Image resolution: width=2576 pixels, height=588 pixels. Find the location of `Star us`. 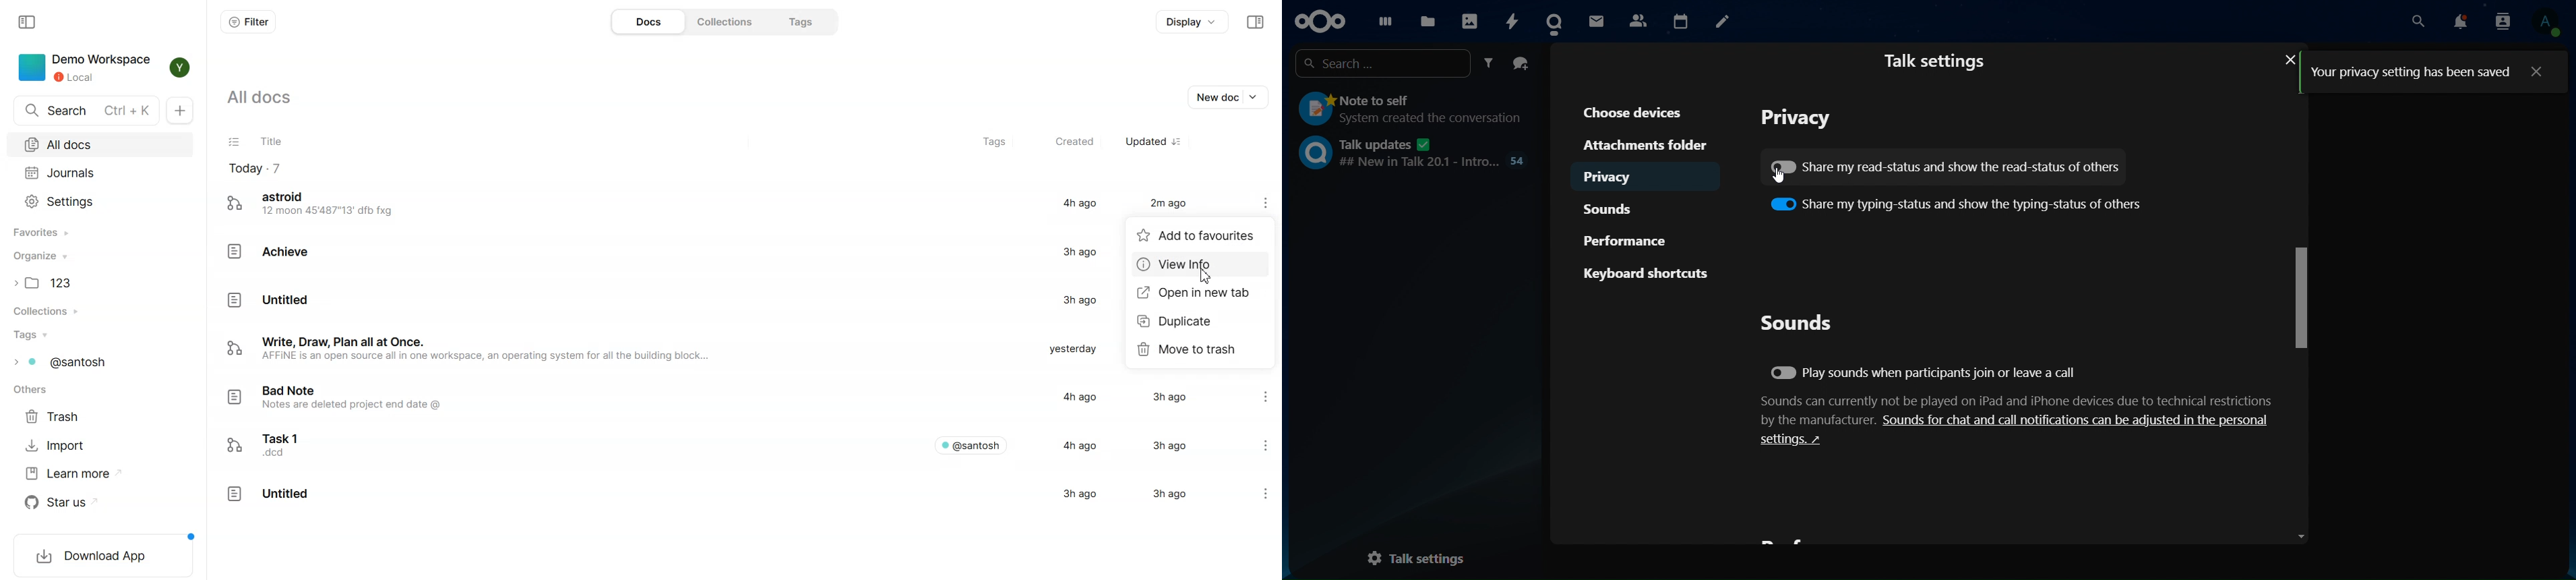

Star us is located at coordinates (66, 502).